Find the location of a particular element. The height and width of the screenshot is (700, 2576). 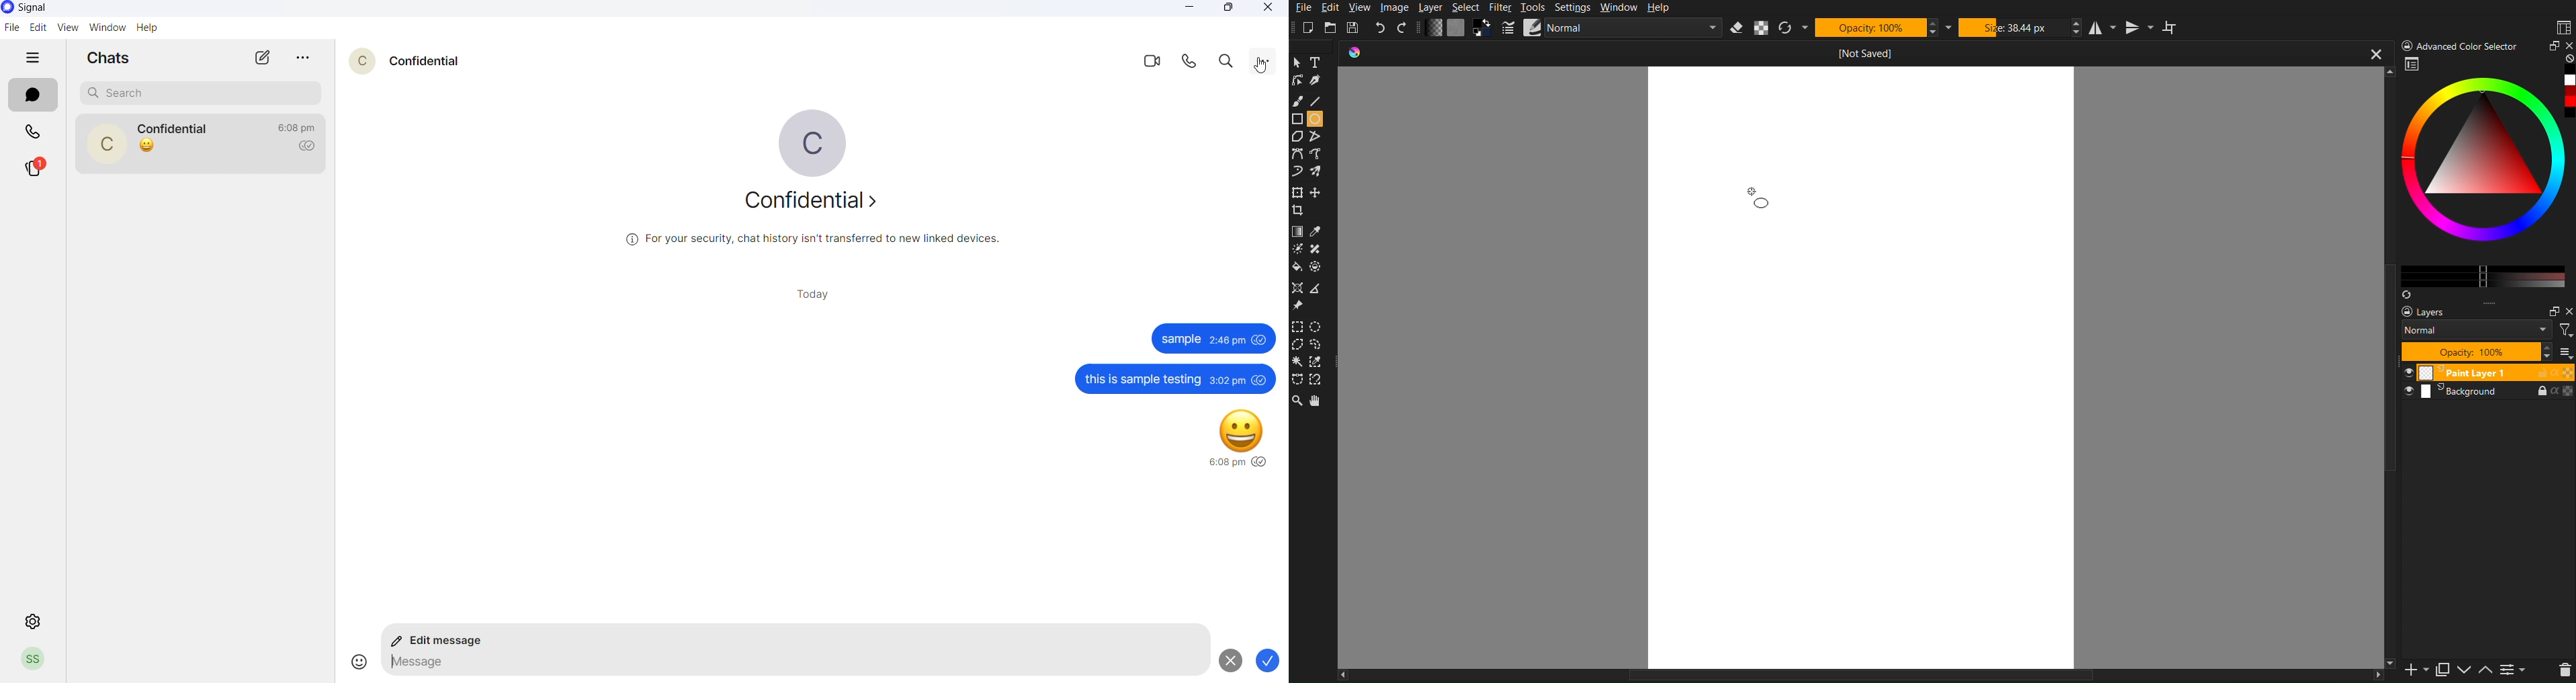

Syns is located at coordinates (2408, 294).